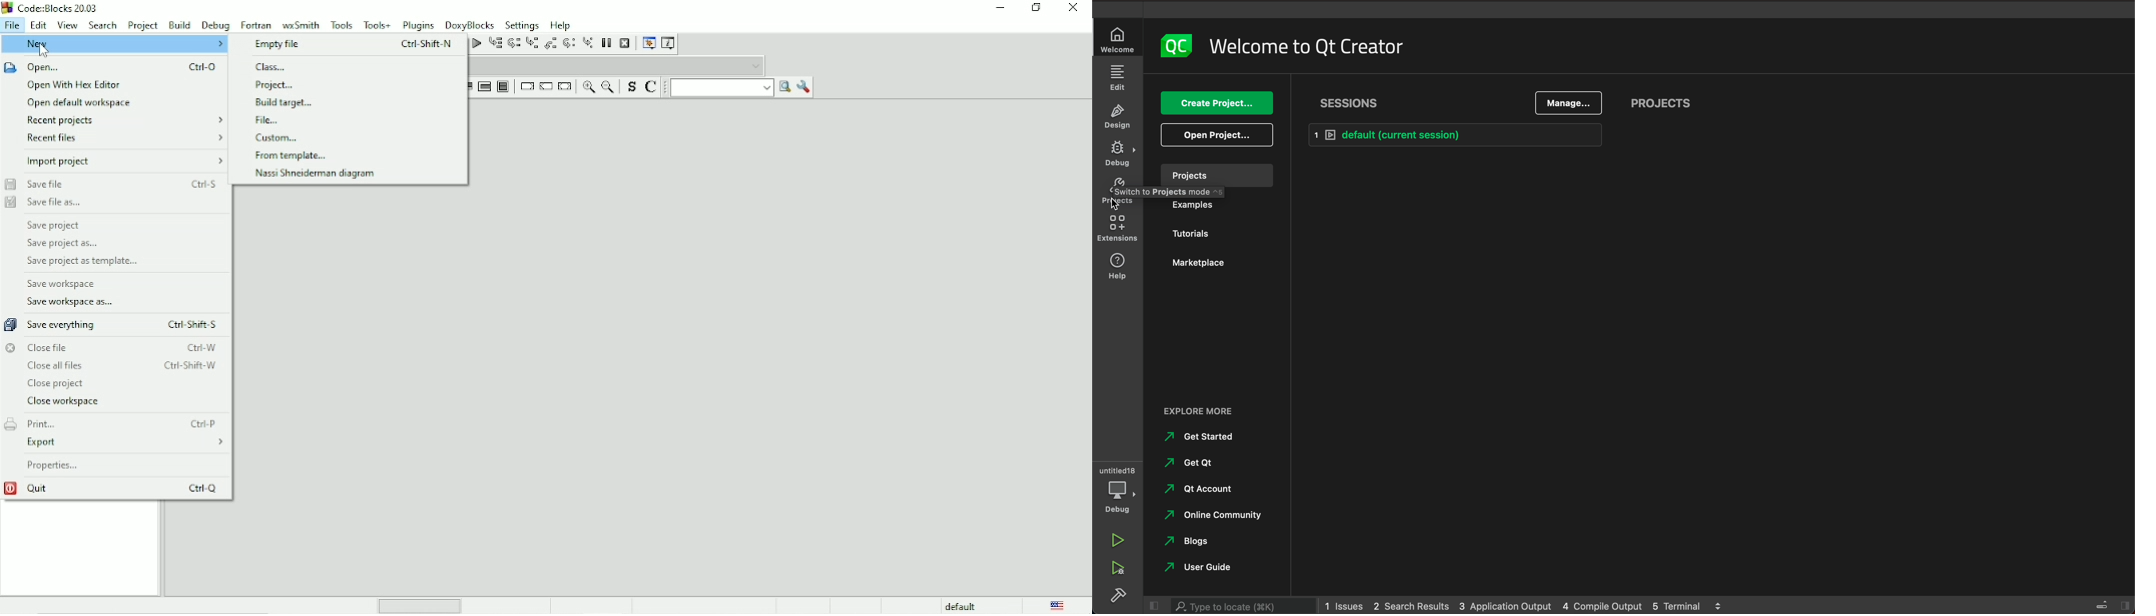 This screenshot has width=2156, height=616. I want to click on DoxyBlocks, so click(470, 24).